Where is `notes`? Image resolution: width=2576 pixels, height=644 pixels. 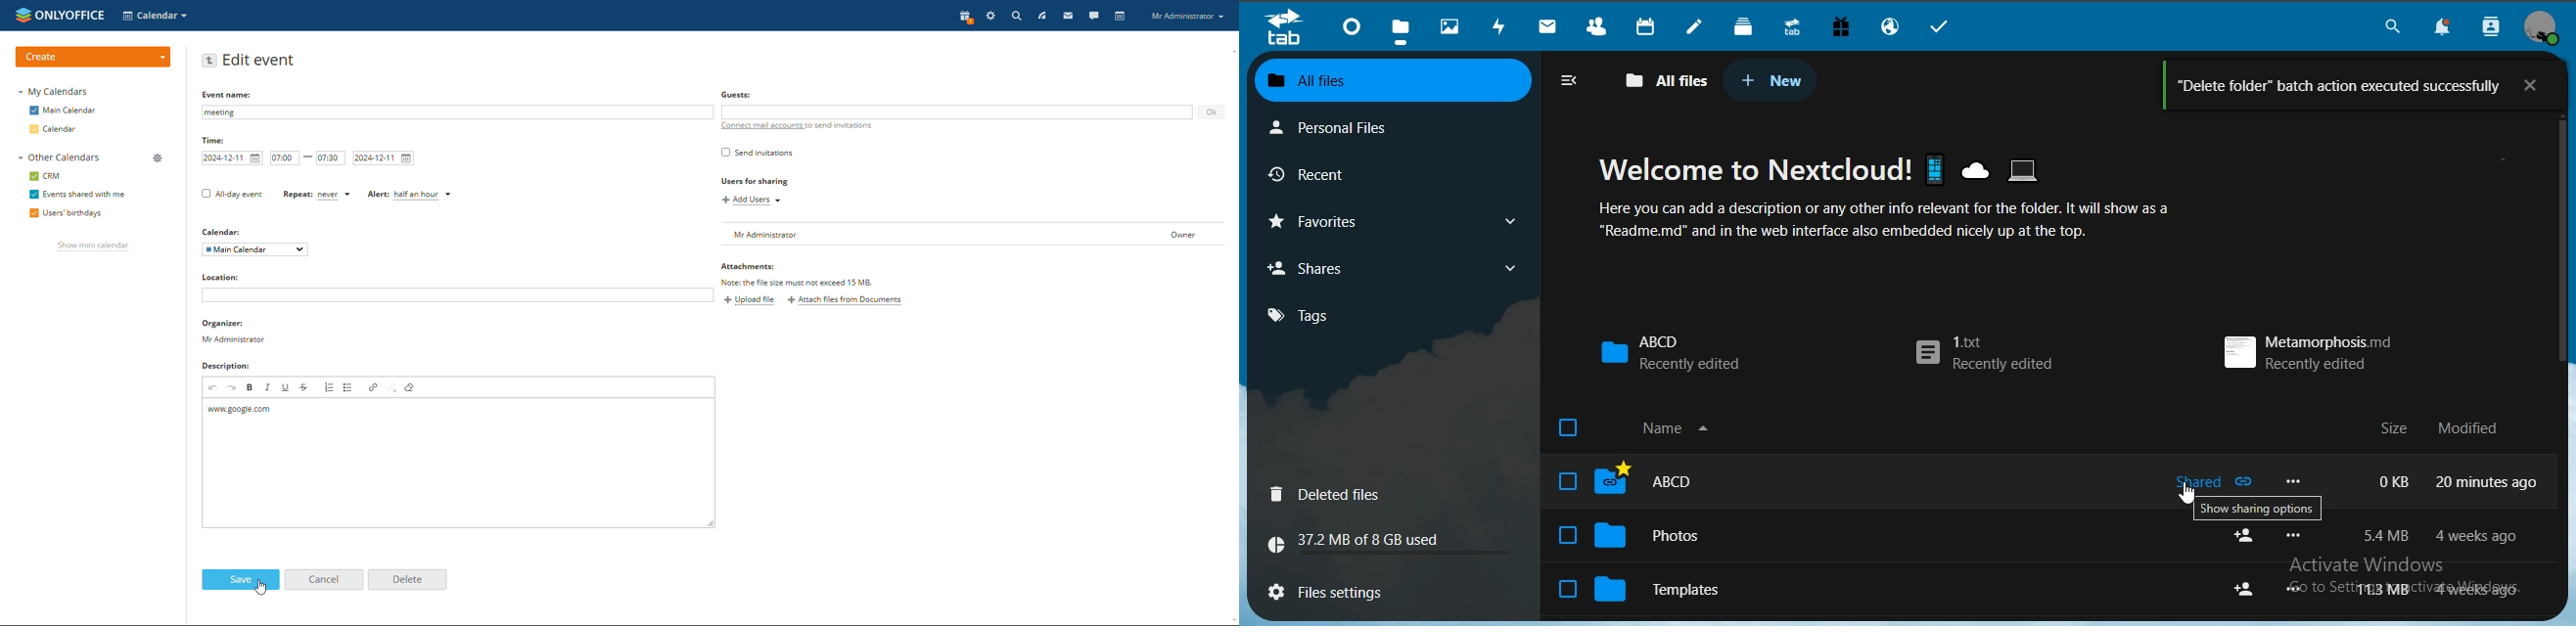
notes is located at coordinates (1640, 537).